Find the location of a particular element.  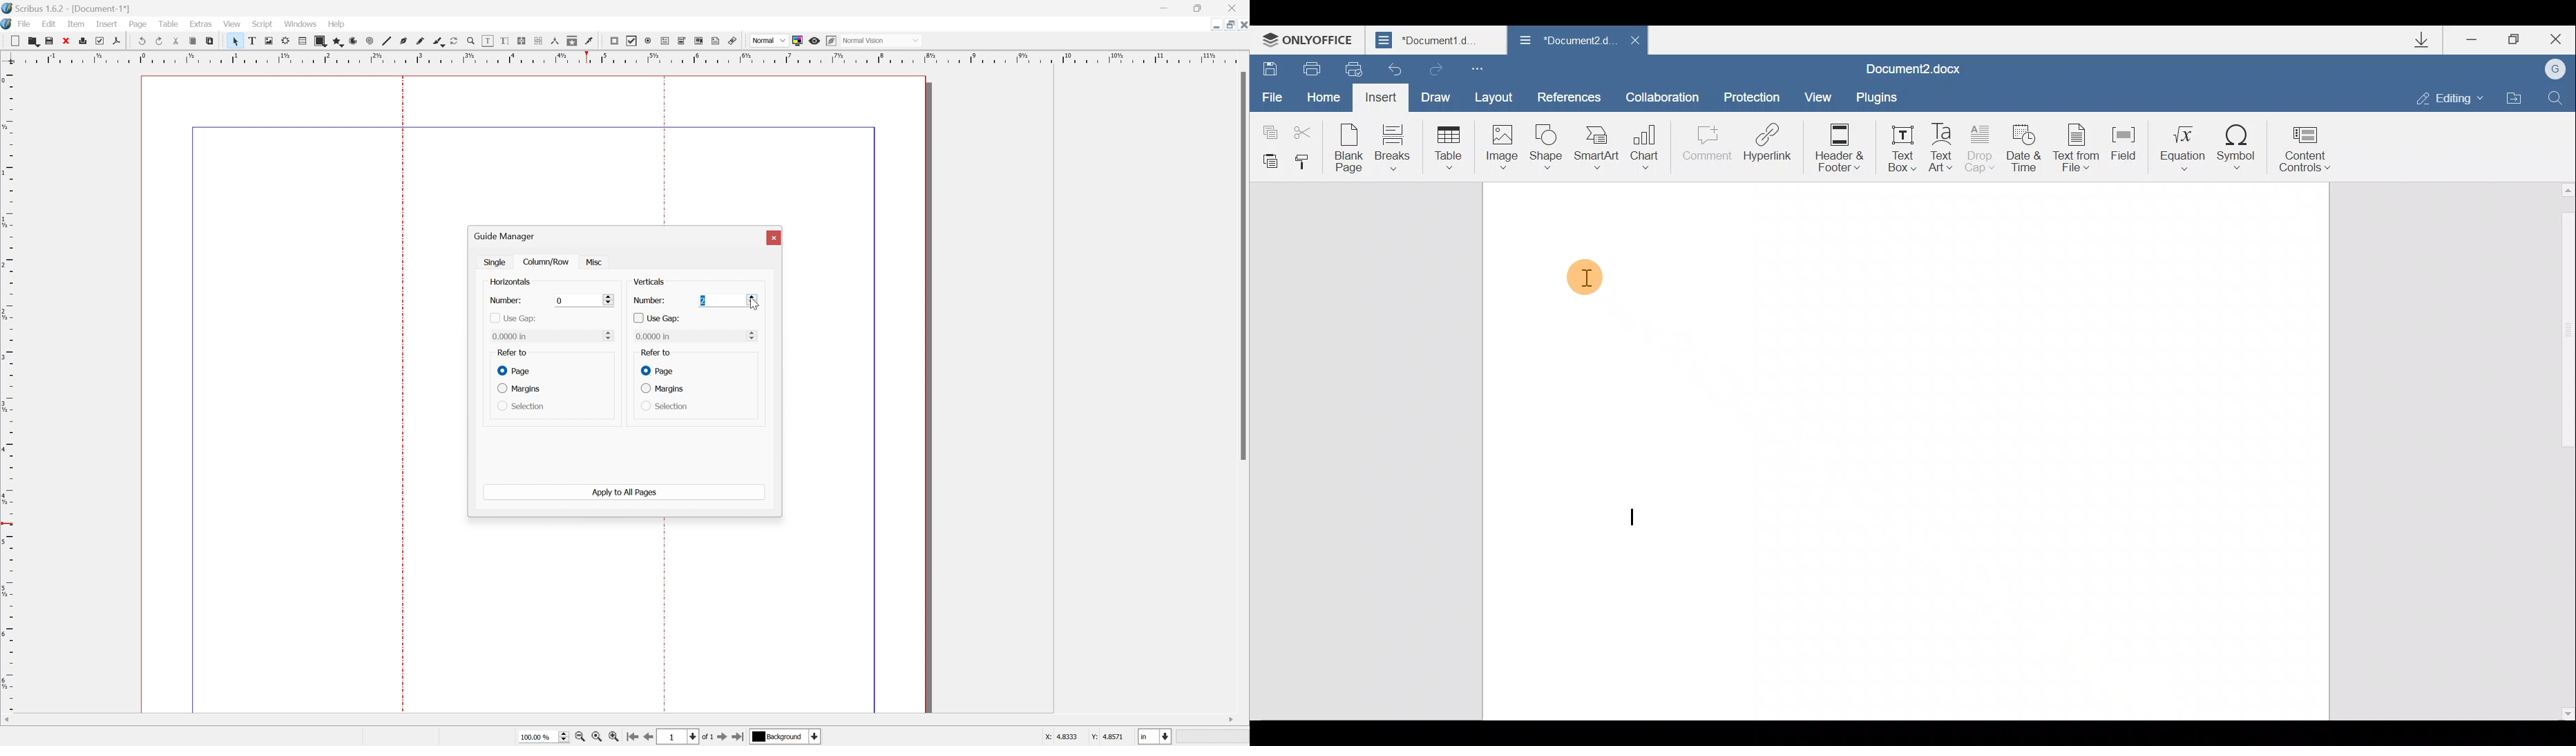

horizontals is located at coordinates (511, 283).